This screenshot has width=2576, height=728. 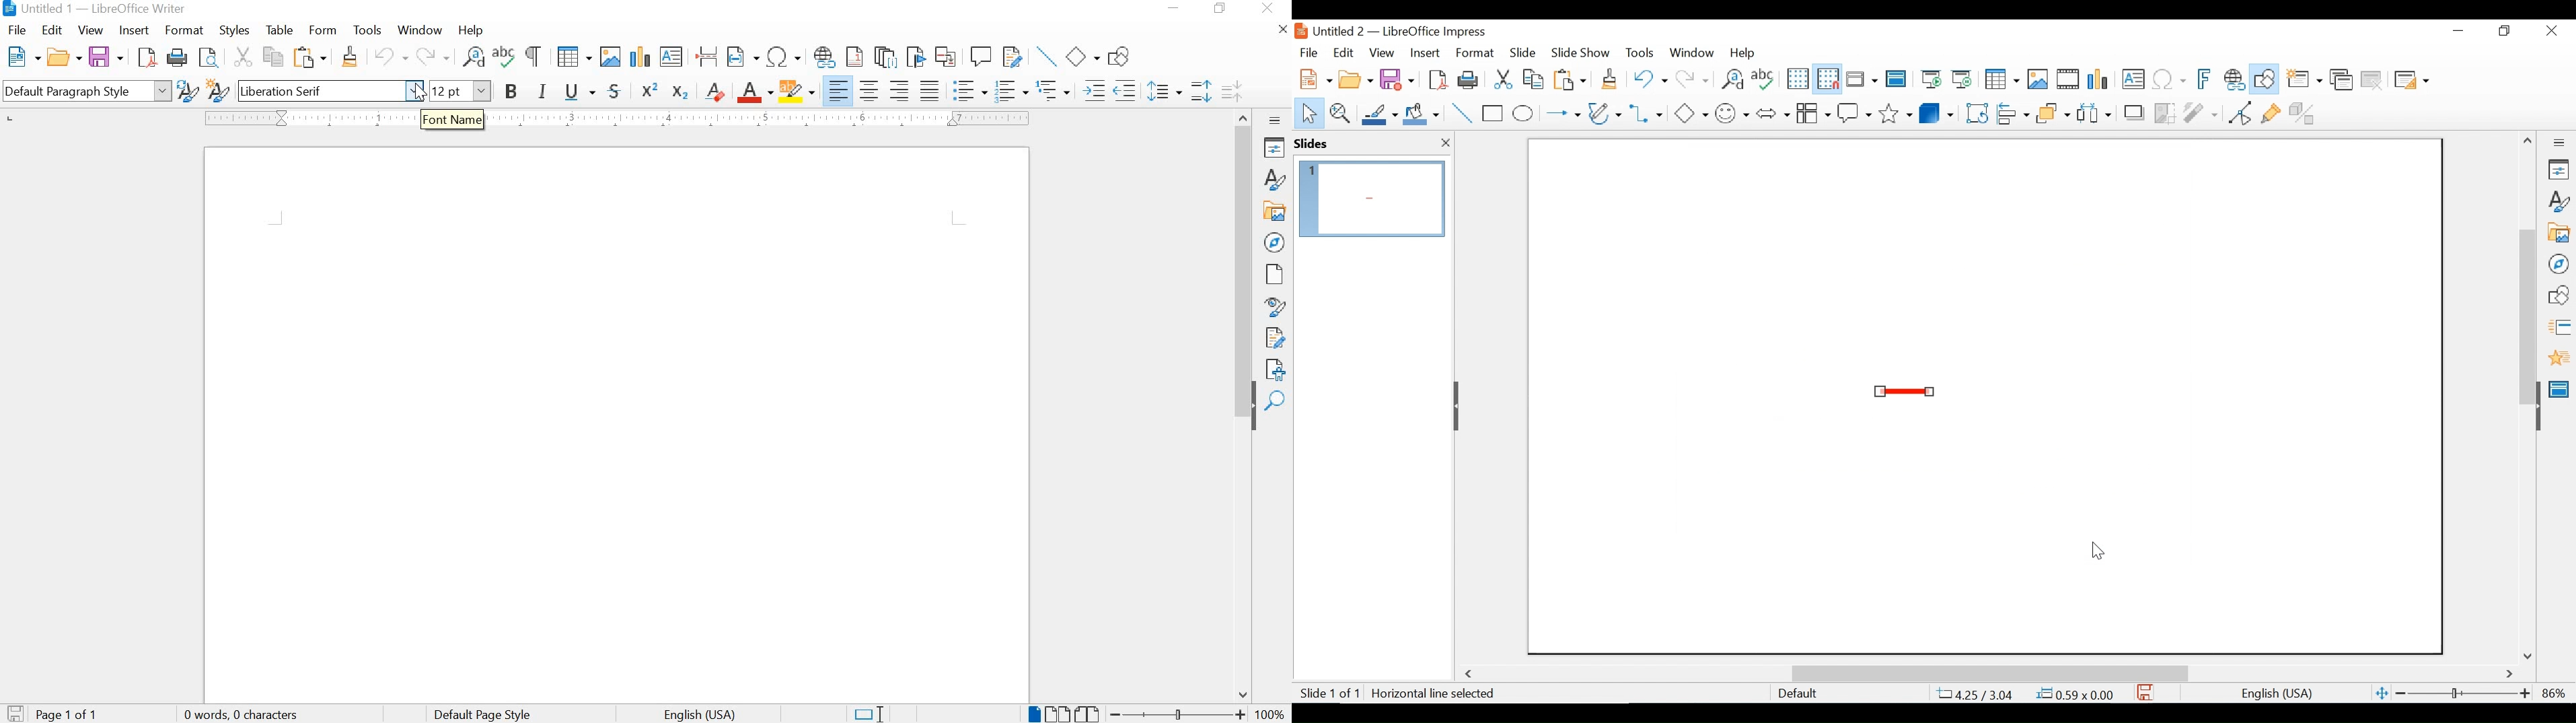 What do you see at coordinates (2206, 80) in the screenshot?
I see `Insert Frontwork` at bounding box center [2206, 80].